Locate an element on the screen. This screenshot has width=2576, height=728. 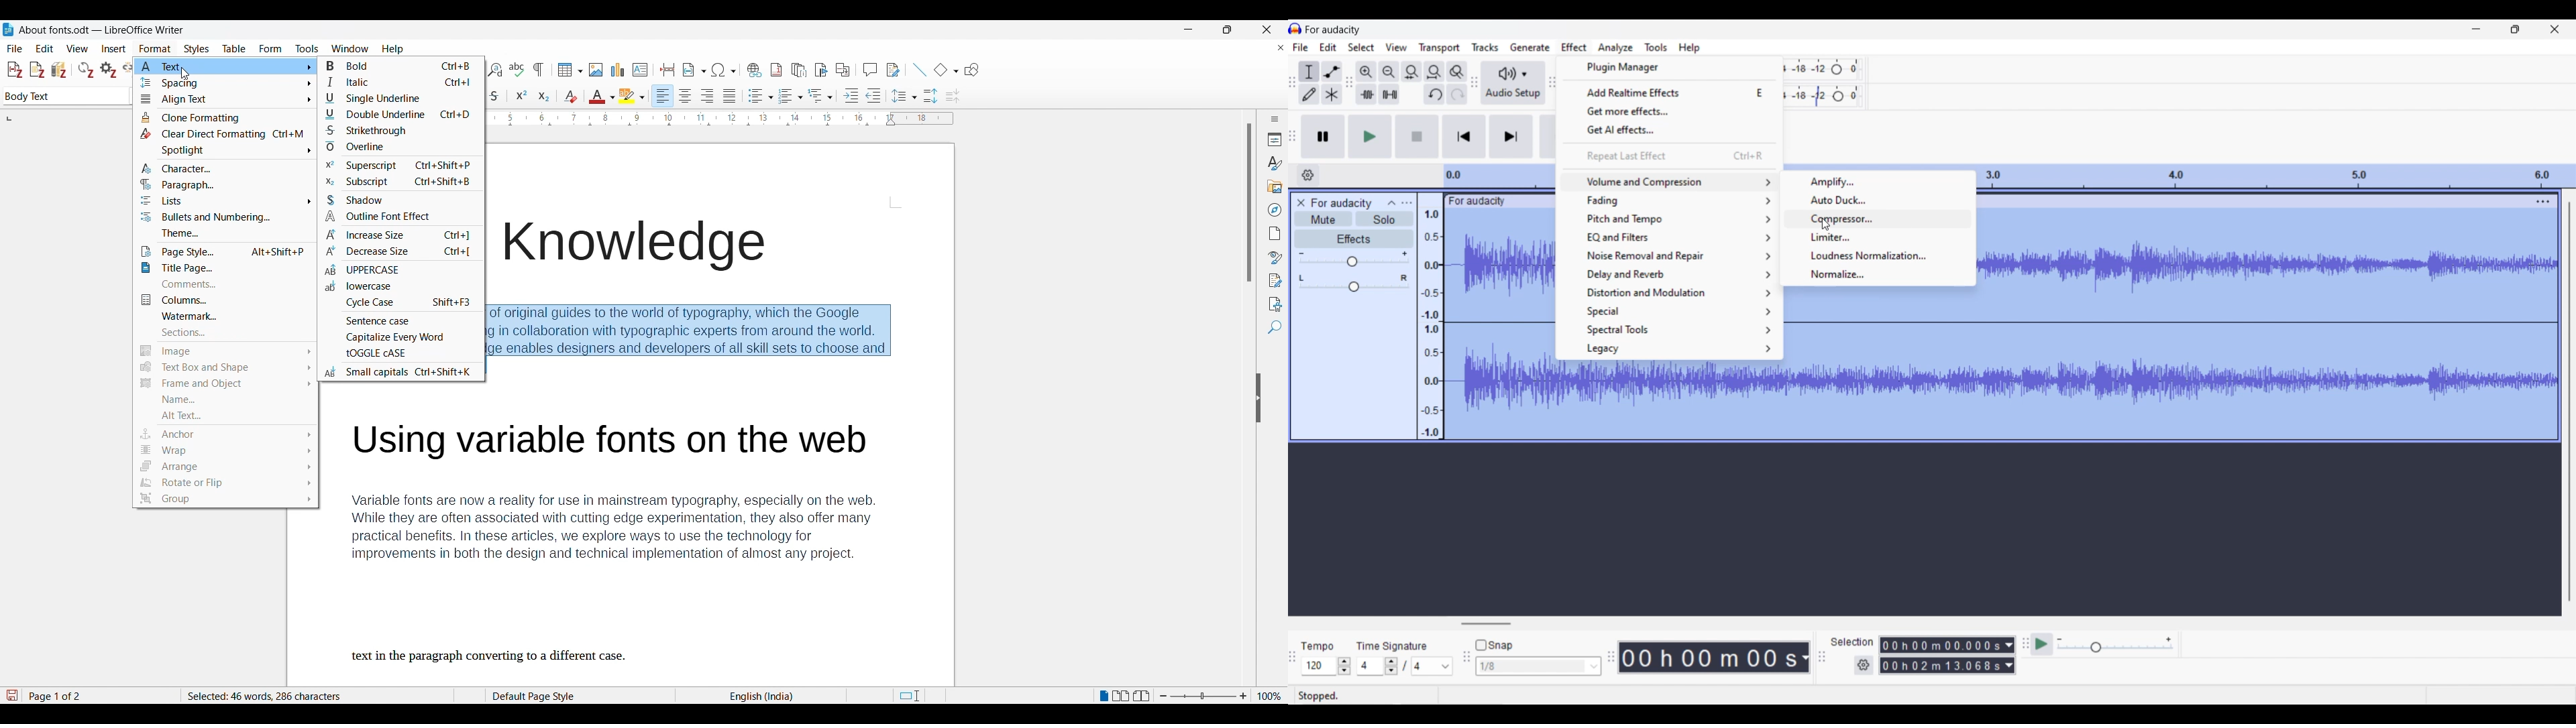
Timeline options is located at coordinates (1307, 175).